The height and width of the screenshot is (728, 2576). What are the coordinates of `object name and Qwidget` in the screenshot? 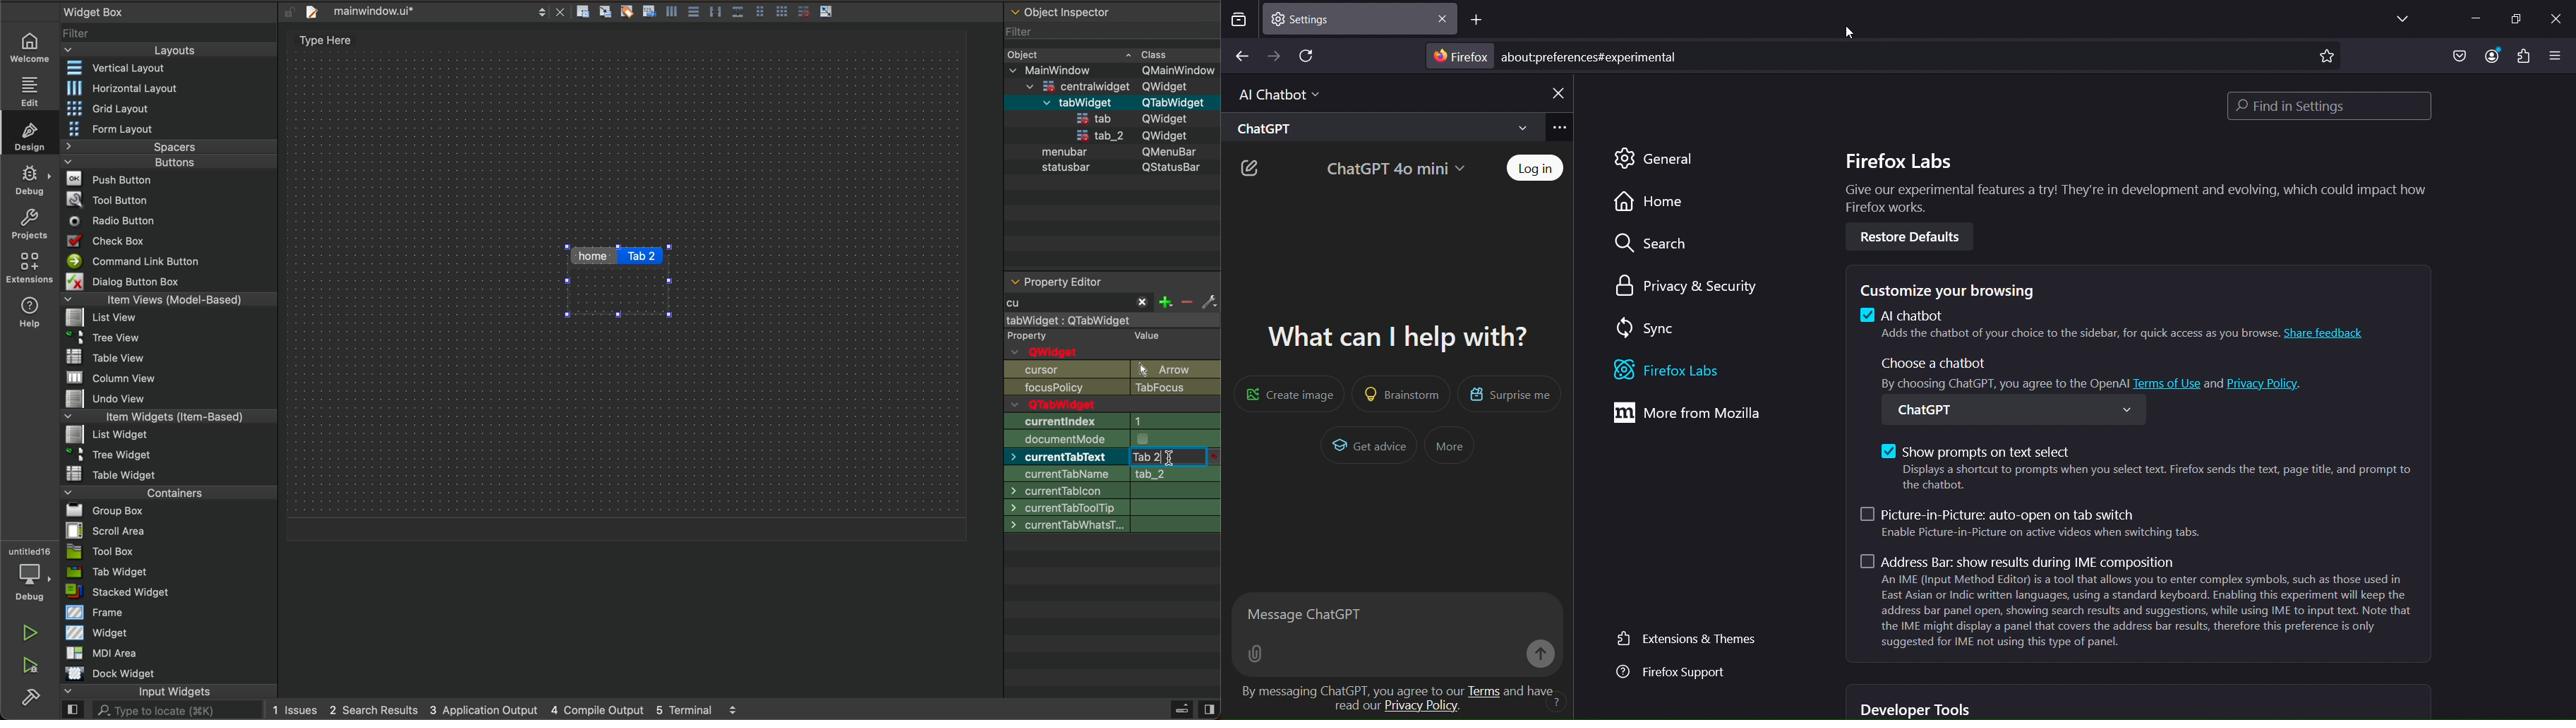 It's located at (1116, 377).